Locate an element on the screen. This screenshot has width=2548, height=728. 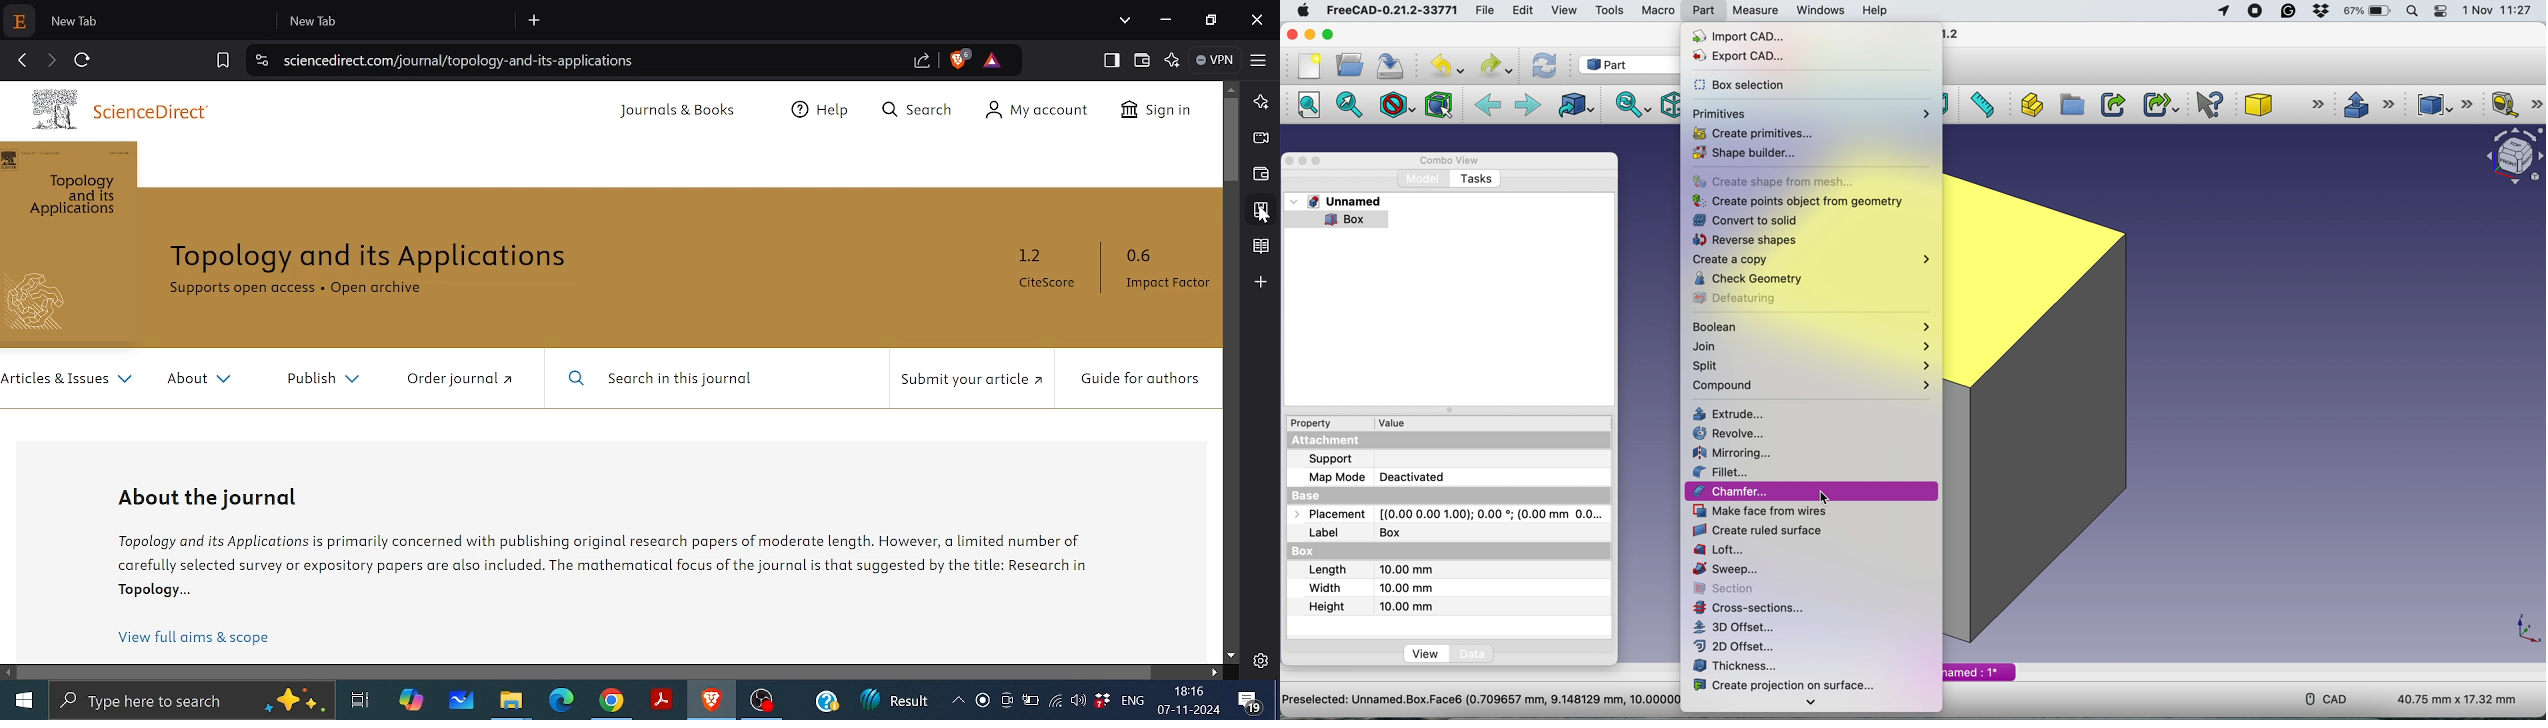
minimise is located at coordinates (1303, 161).